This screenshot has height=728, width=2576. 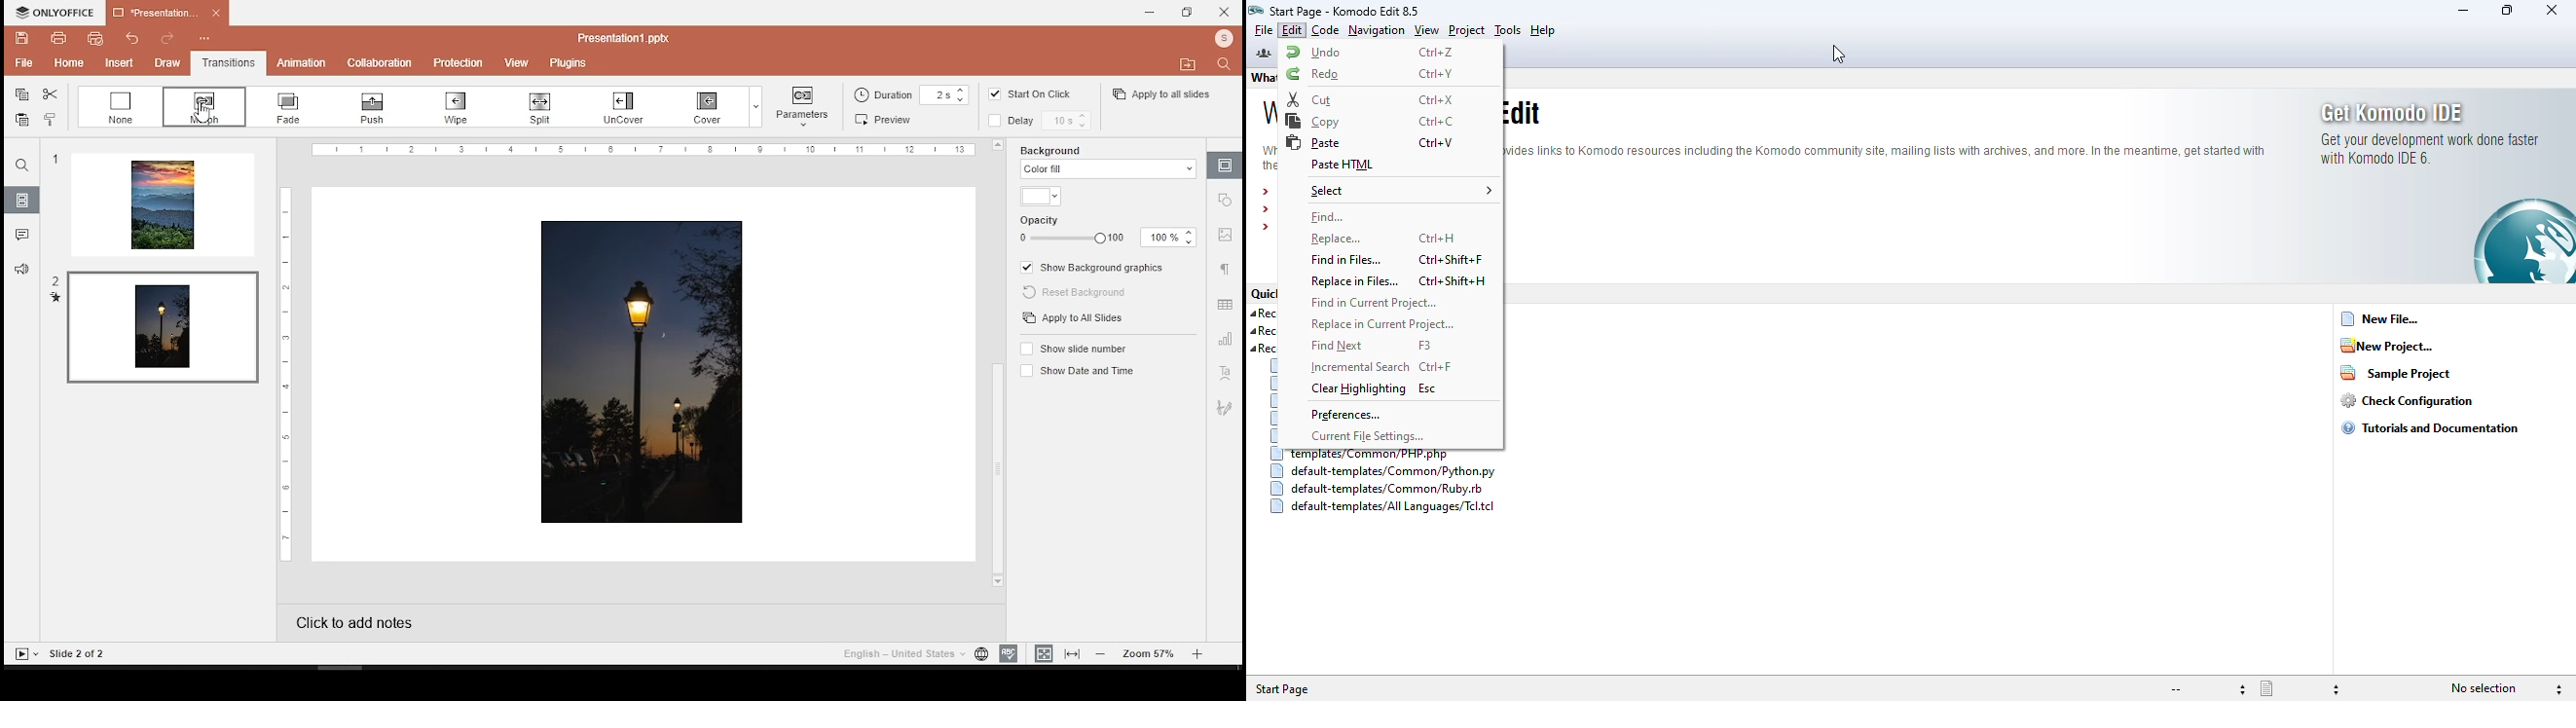 What do you see at coordinates (91, 38) in the screenshot?
I see `quick print` at bounding box center [91, 38].